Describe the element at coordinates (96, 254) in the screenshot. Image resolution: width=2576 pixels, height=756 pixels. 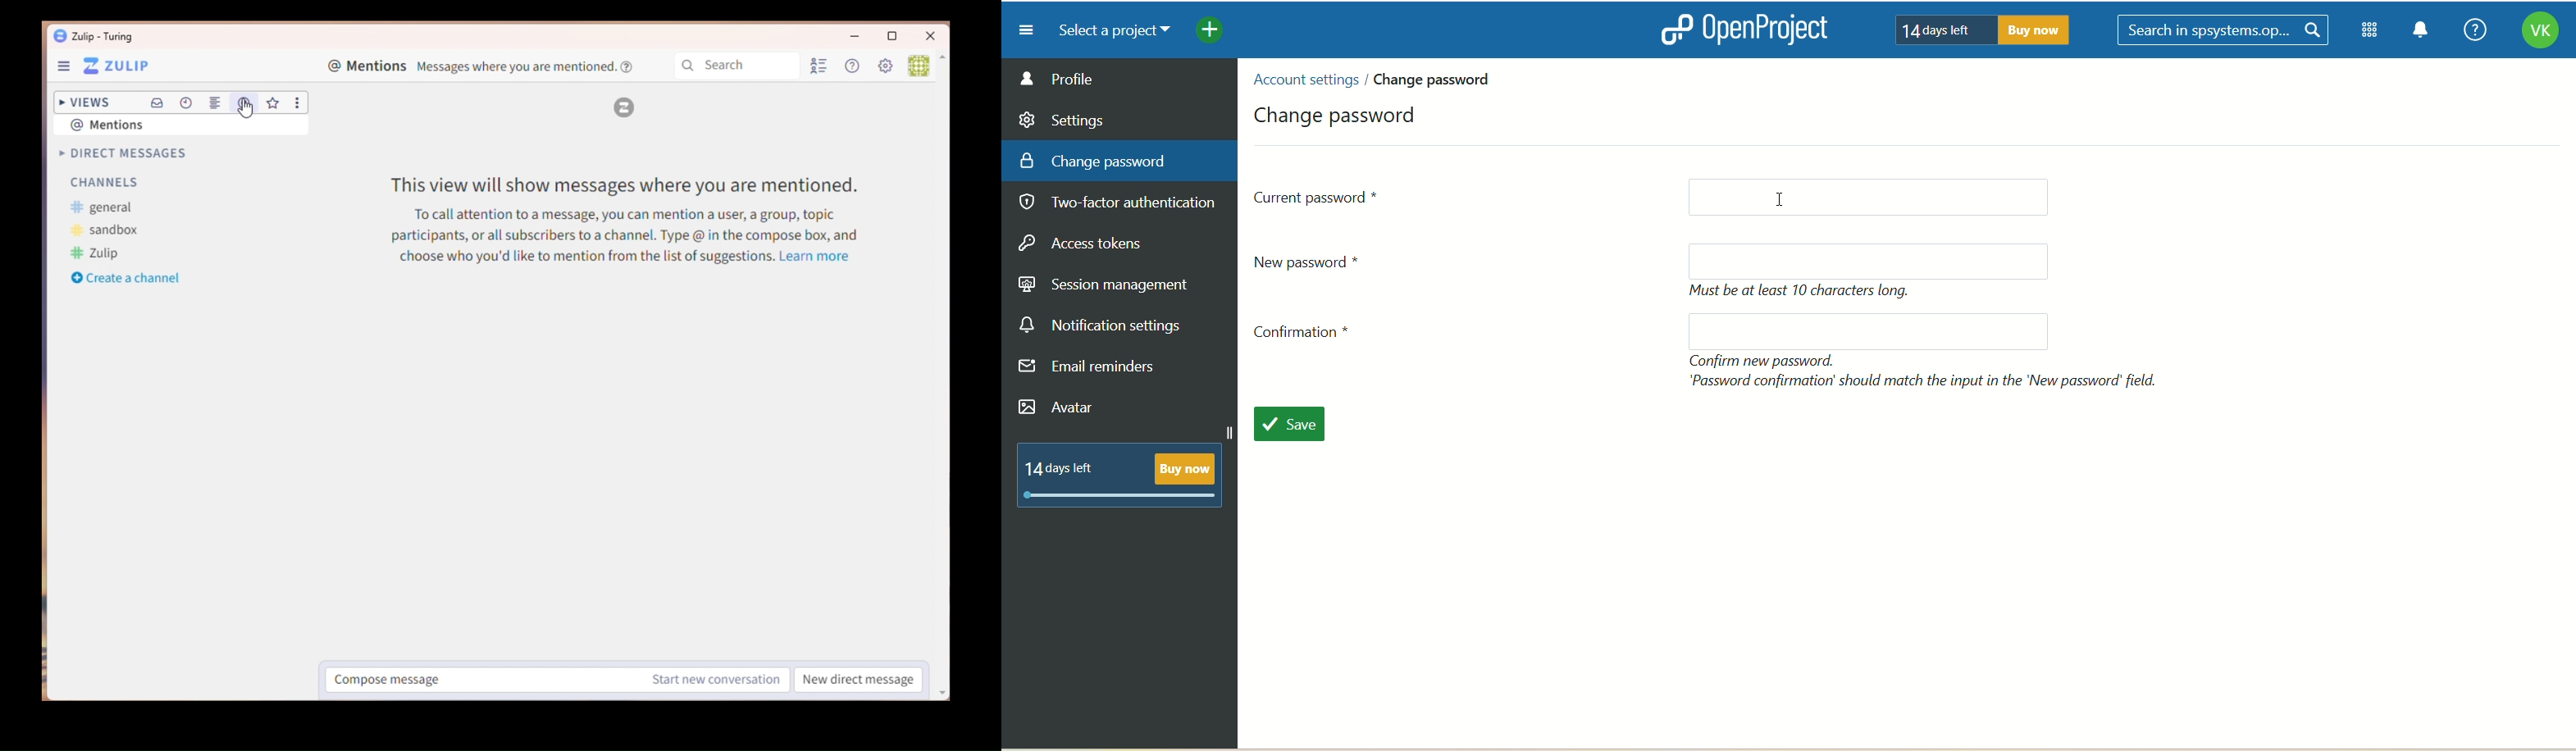
I see `Zulip` at that location.